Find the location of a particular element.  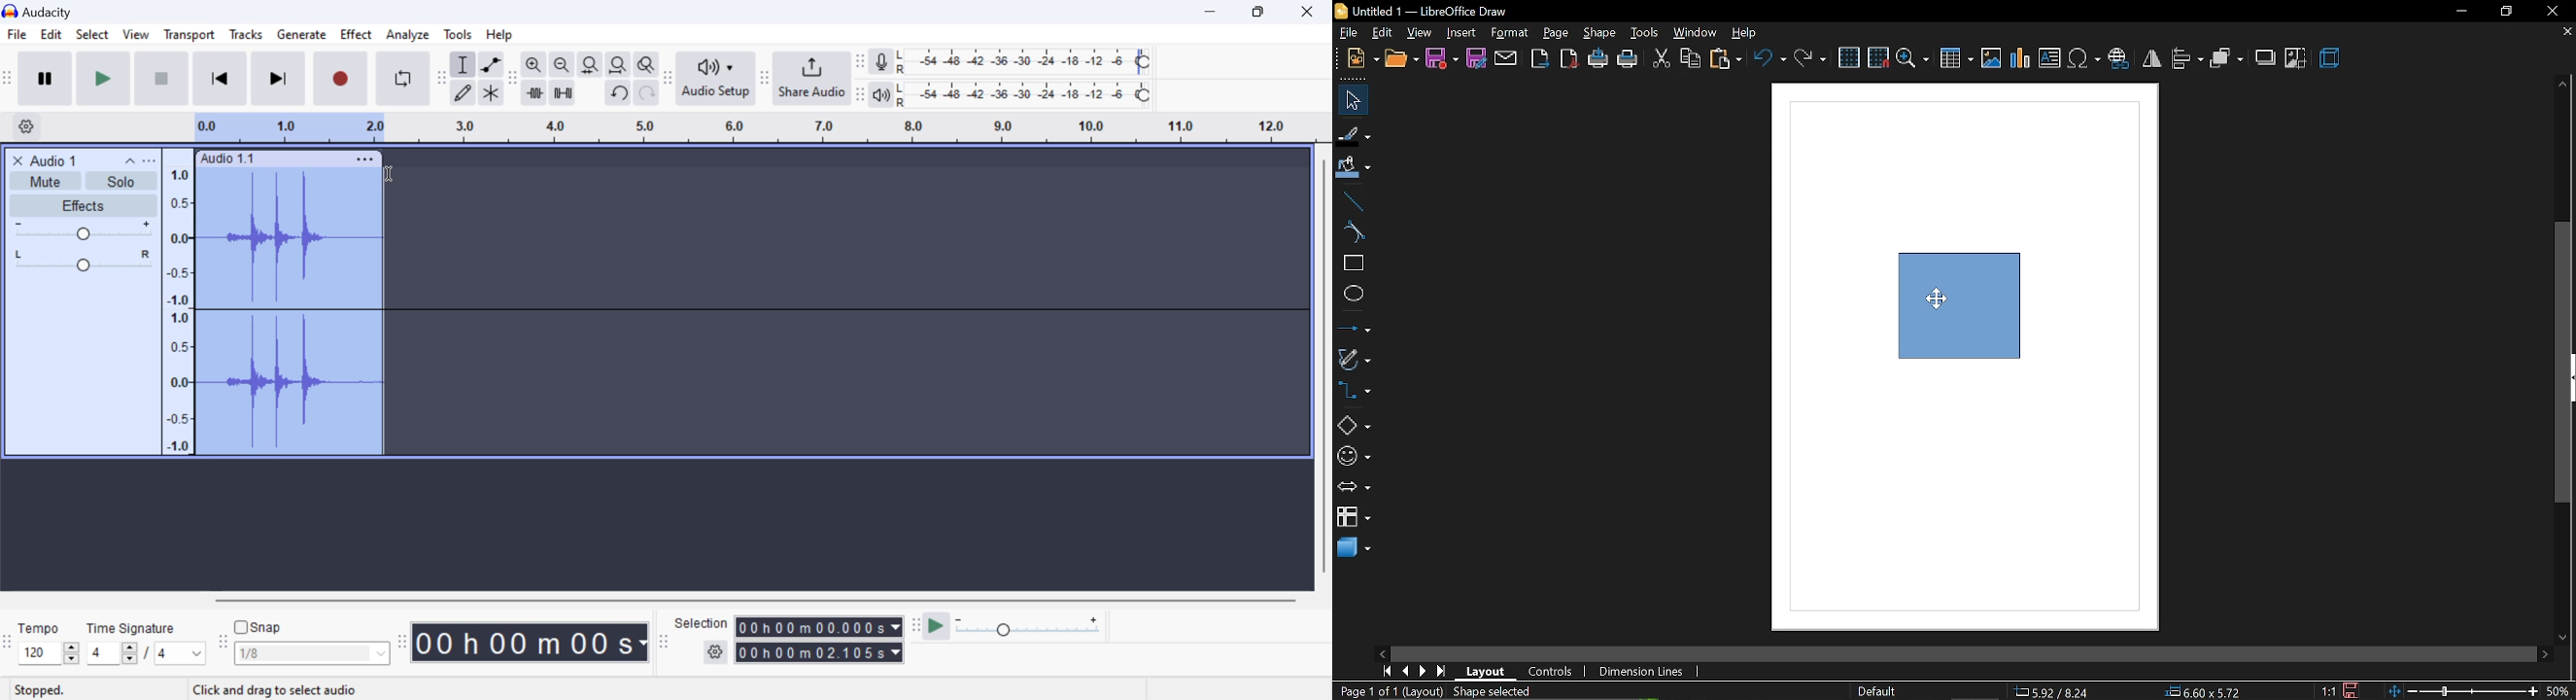

increase or decrease time signature is located at coordinates (112, 653).